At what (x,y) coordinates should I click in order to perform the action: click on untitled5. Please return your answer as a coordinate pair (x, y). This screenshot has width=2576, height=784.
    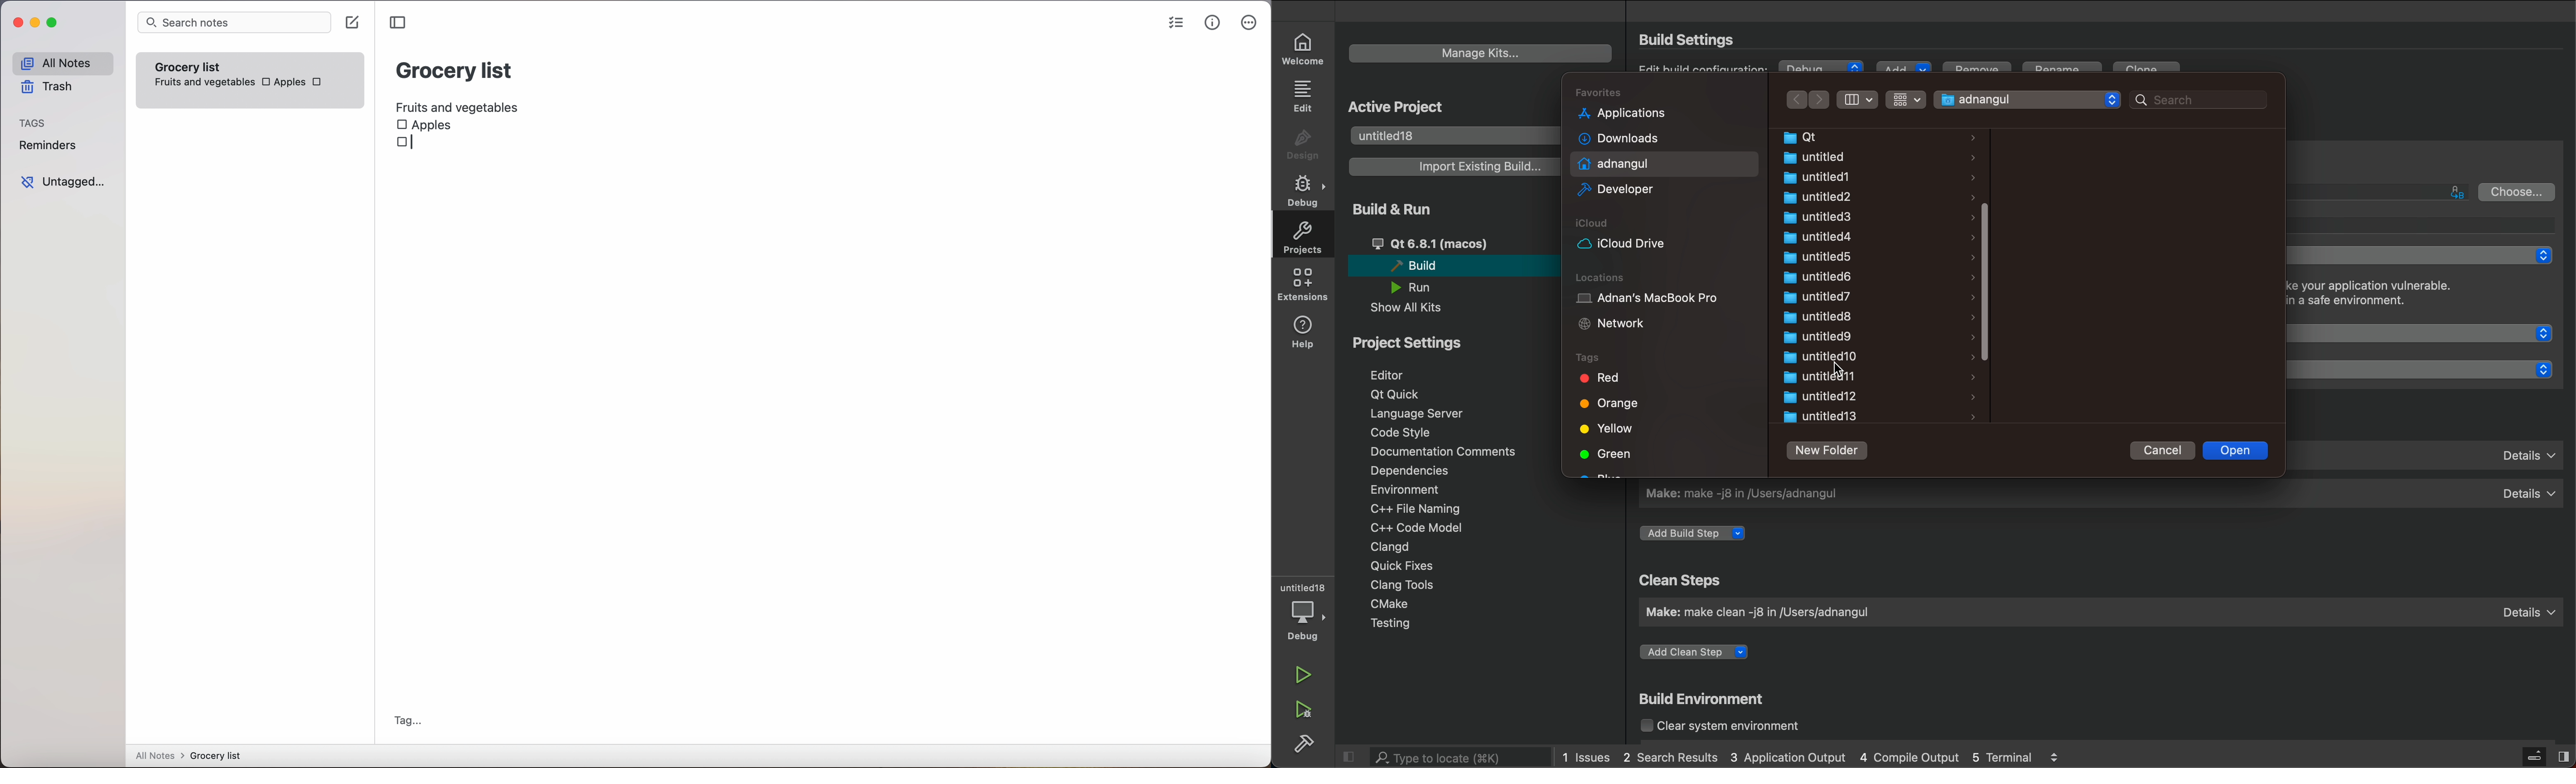
    Looking at the image, I should click on (1866, 257).